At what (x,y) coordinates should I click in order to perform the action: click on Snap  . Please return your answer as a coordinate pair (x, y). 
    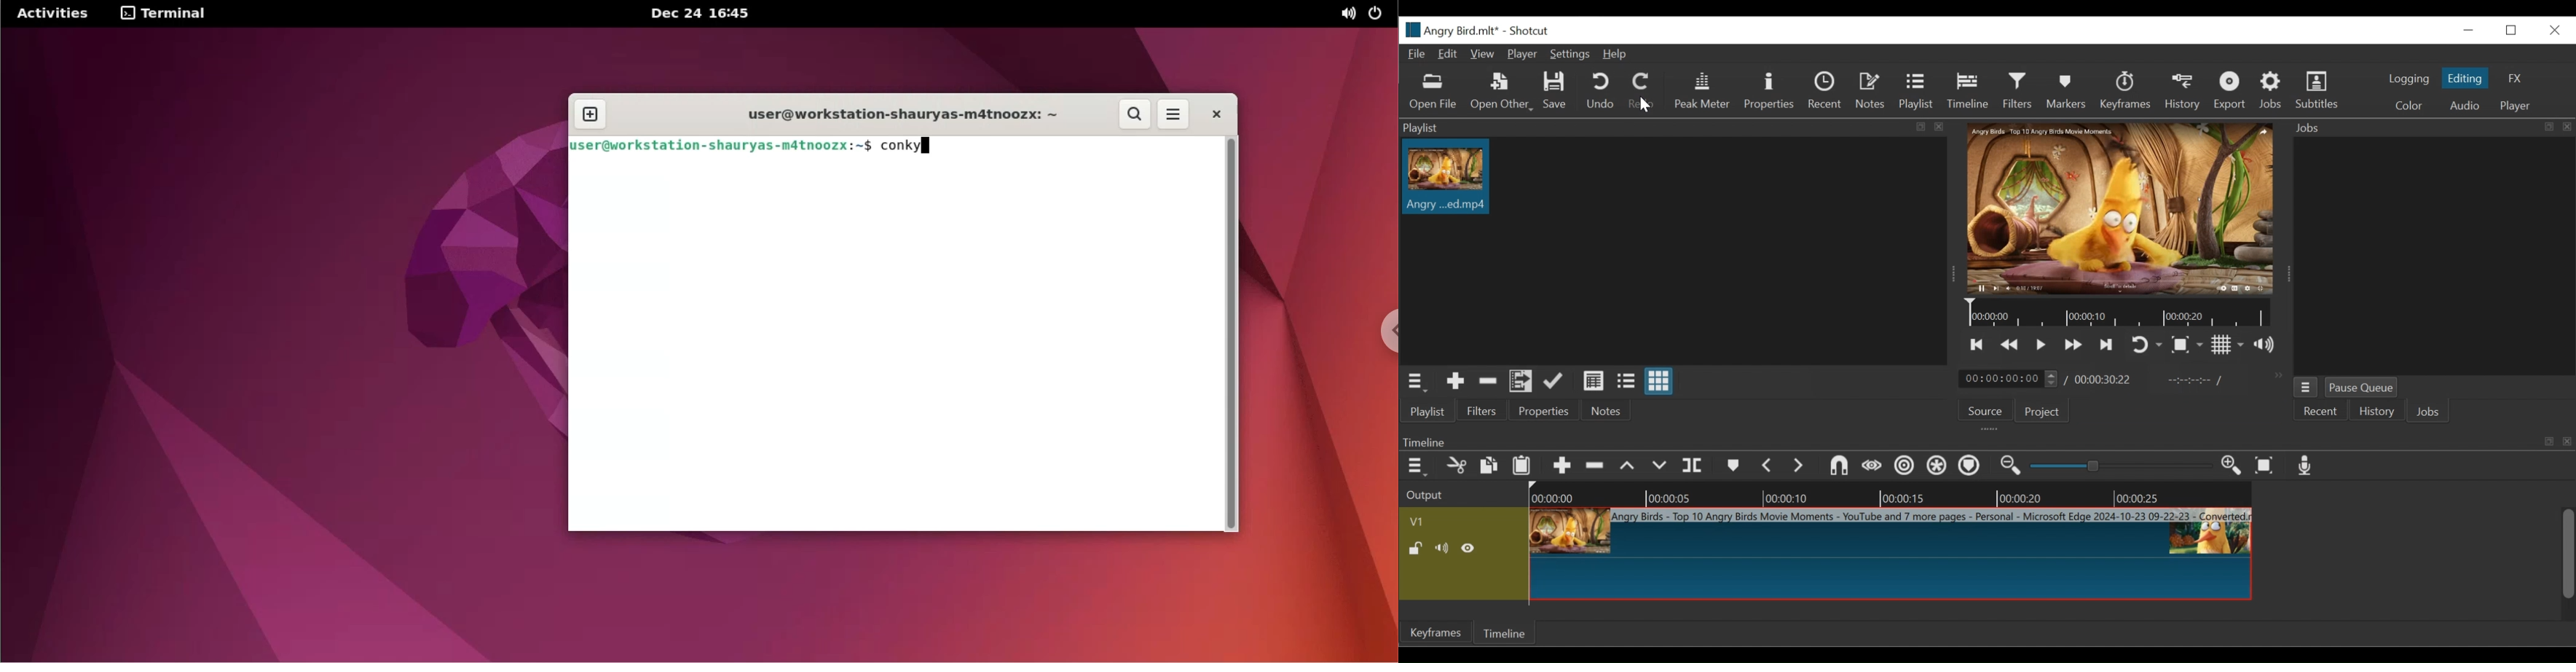
    Looking at the image, I should click on (1839, 467).